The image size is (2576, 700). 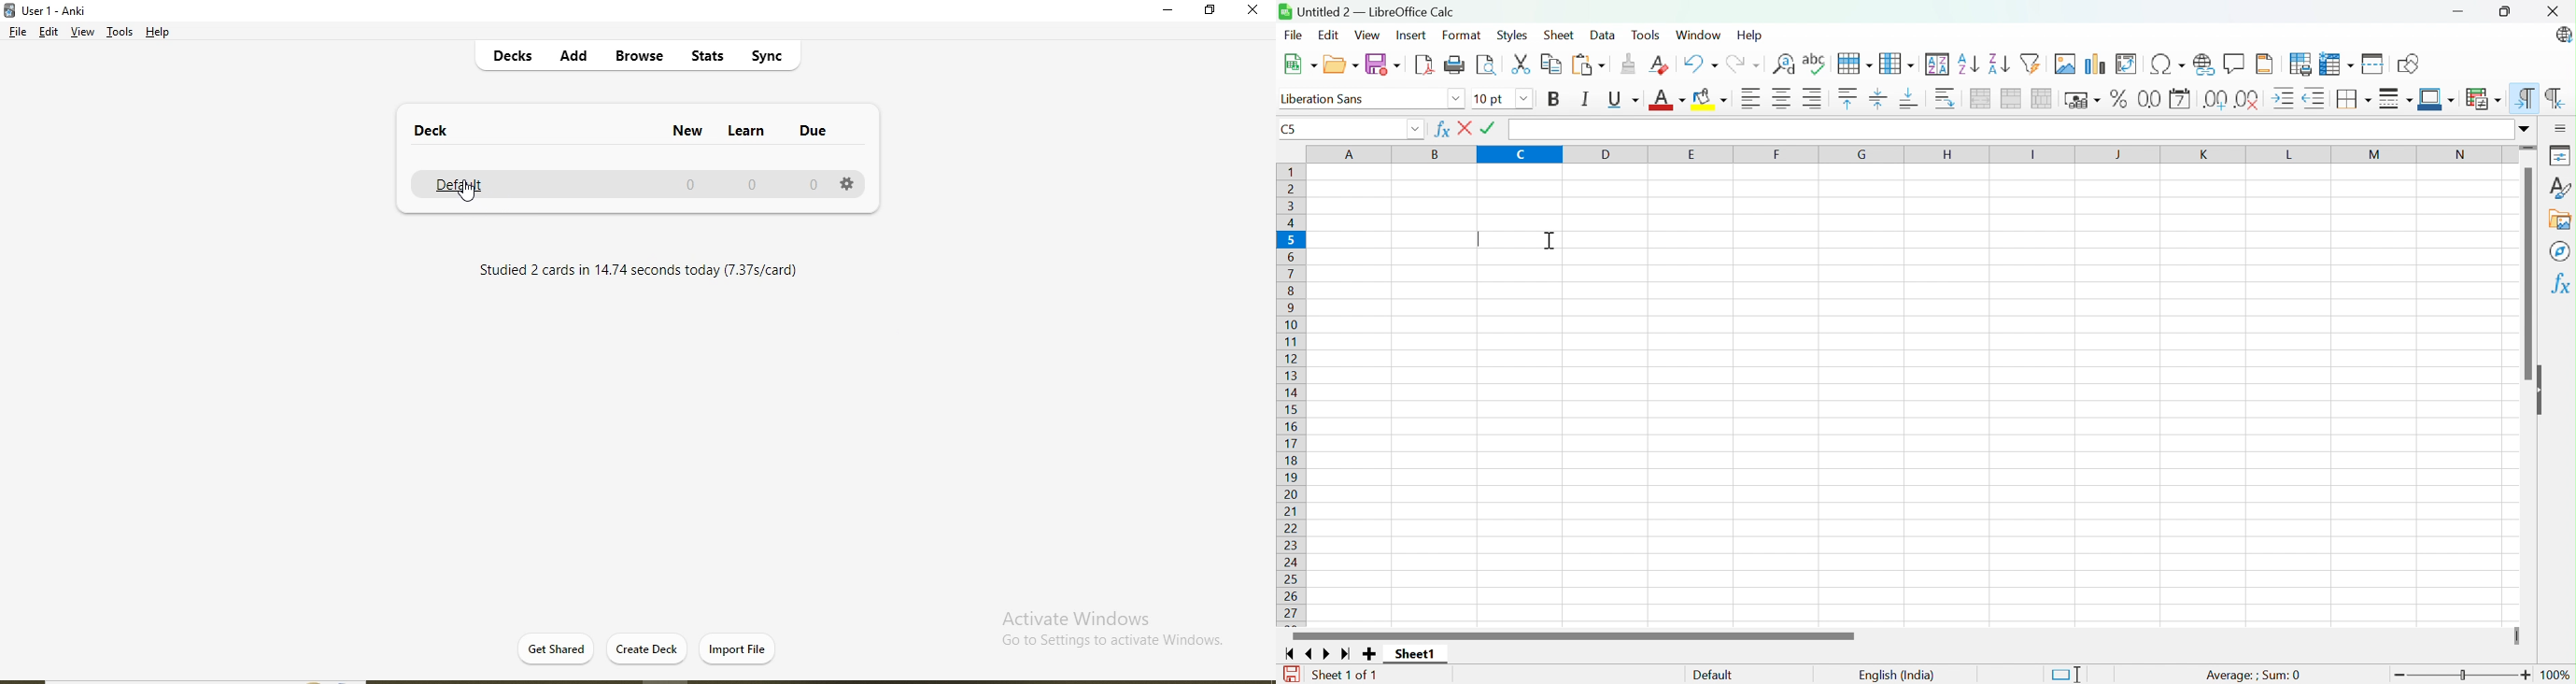 What do you see at coordinates (704, 59) in the screenshot?
I see `stats` at bounding box center [704, 59].